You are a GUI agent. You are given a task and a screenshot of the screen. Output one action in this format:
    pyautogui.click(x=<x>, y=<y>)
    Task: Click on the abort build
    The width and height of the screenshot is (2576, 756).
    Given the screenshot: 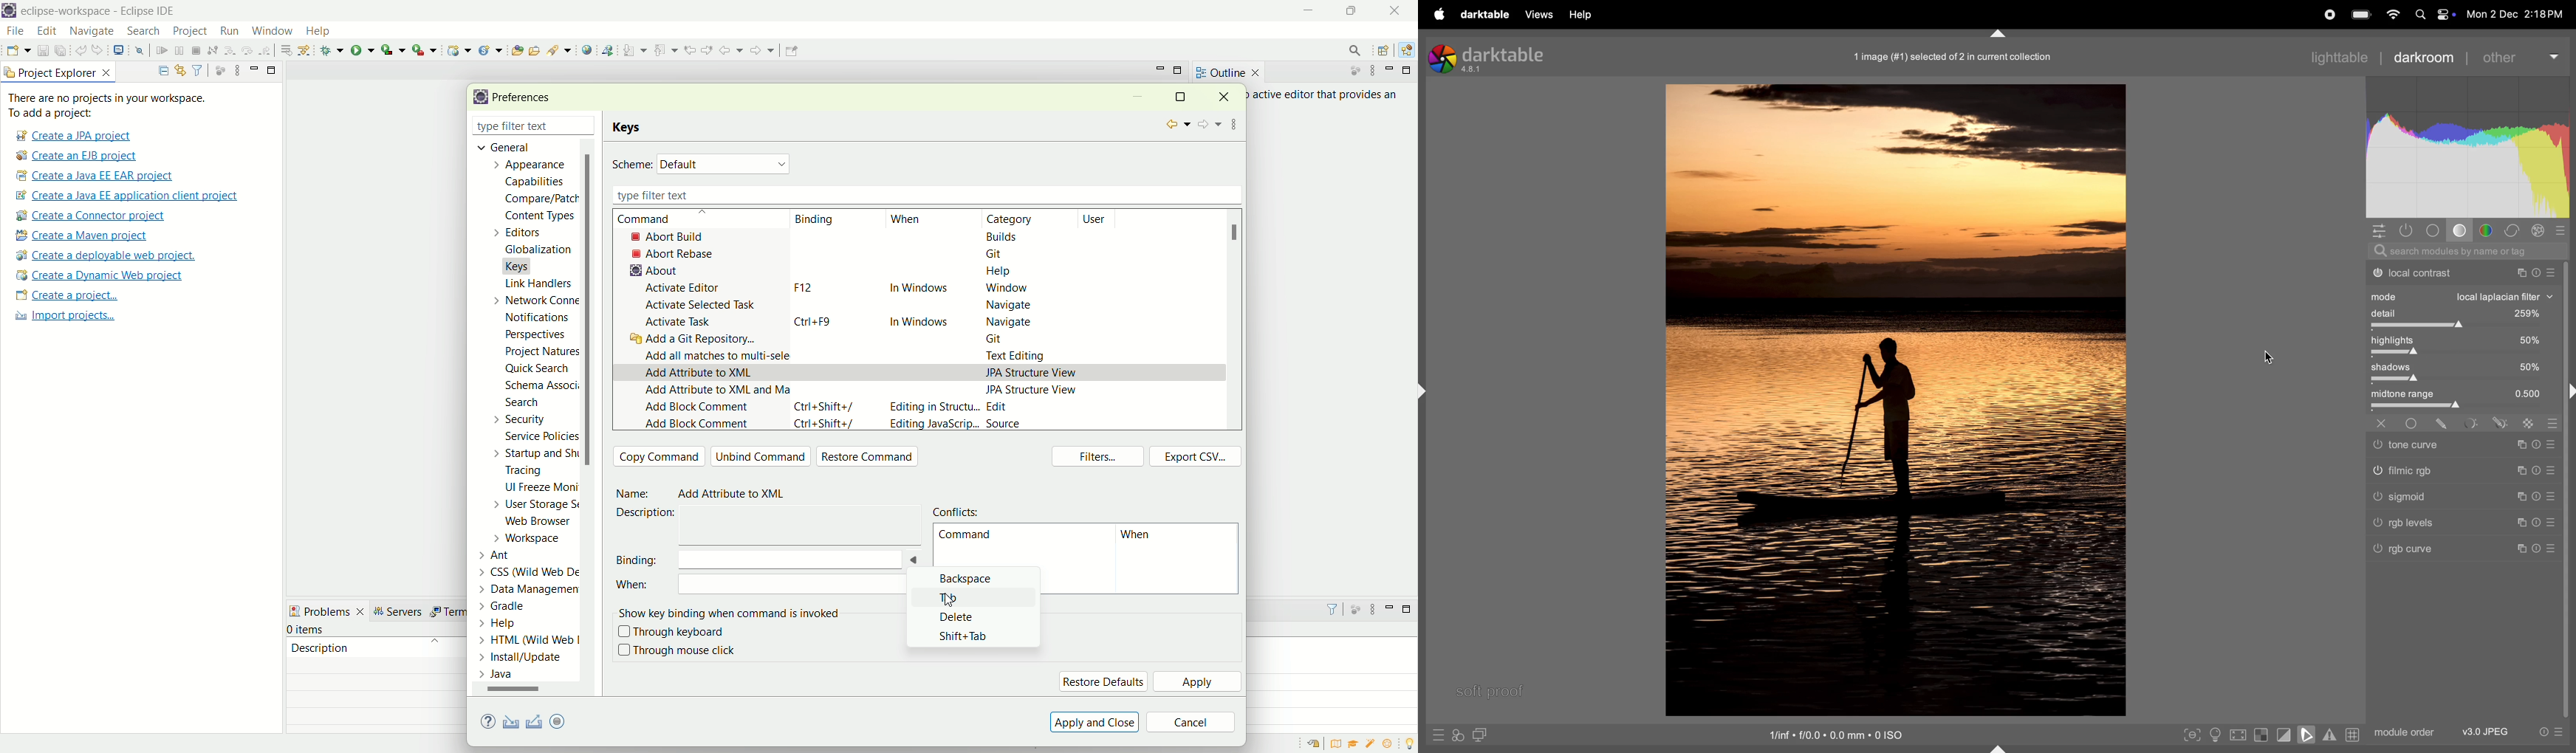 What is the action you would take?
    pyautogui.click(x=680, y=236)
    